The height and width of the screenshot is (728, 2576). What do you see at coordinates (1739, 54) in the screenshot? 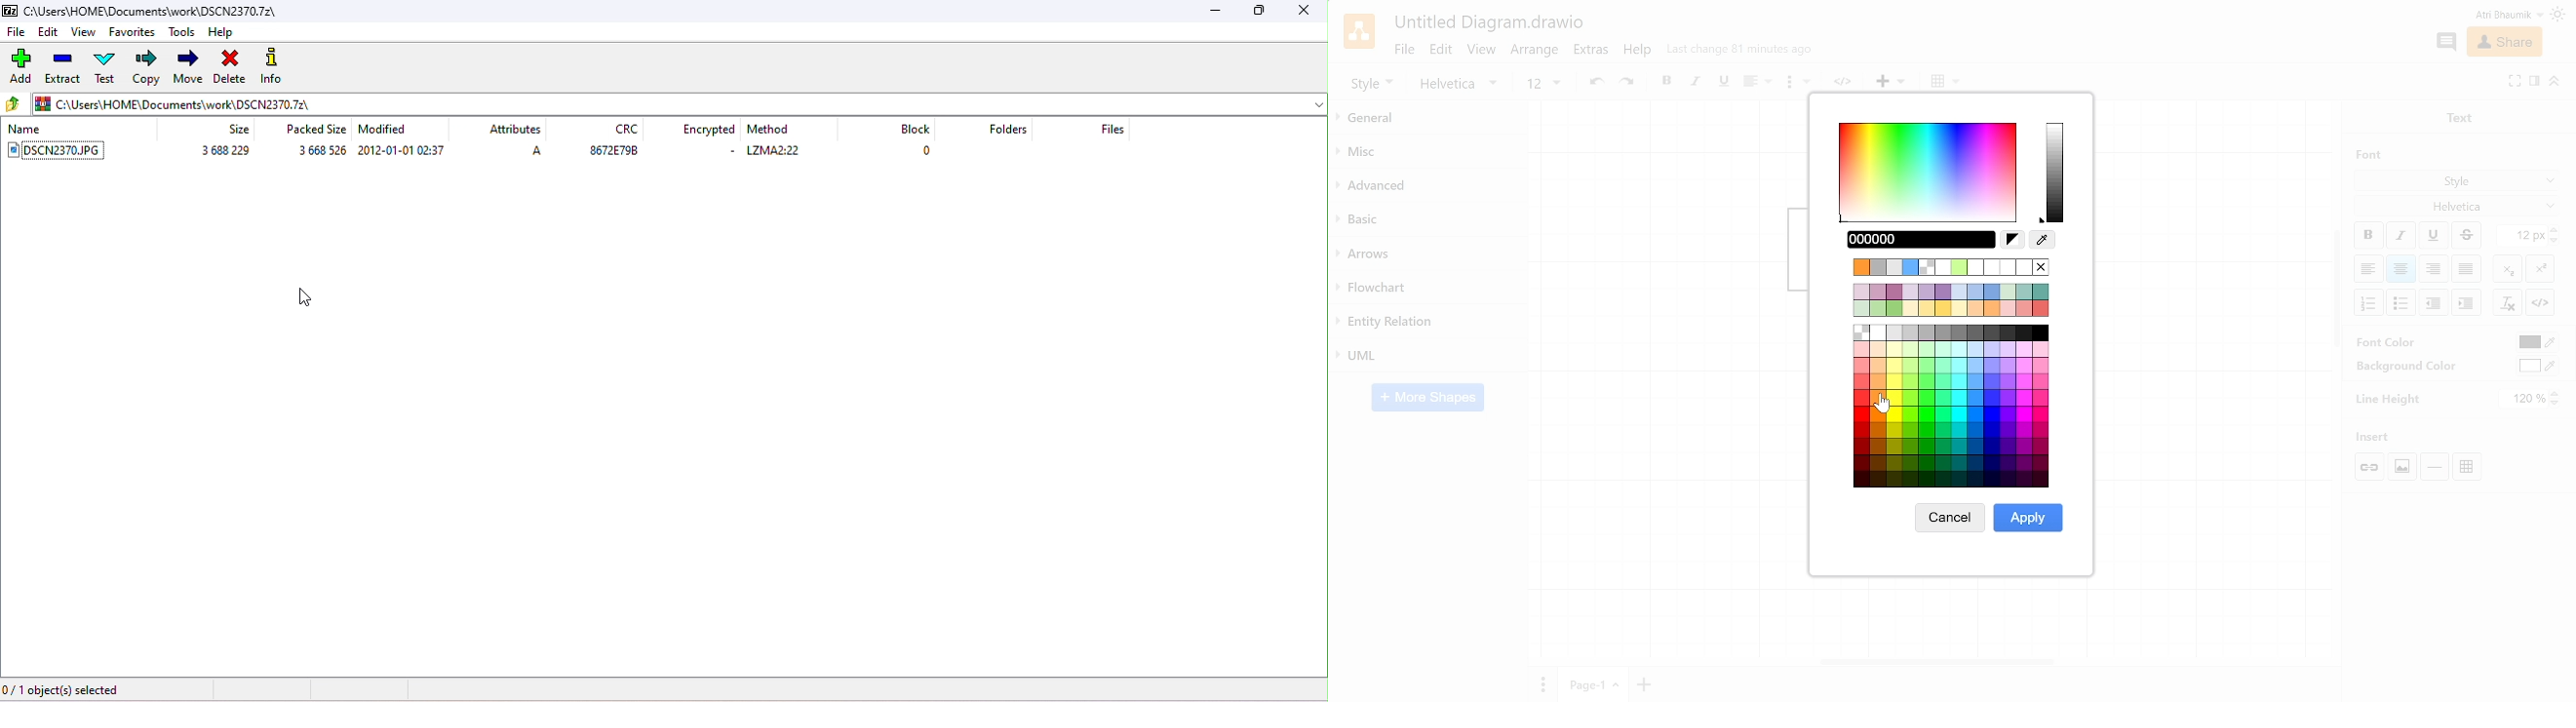
I see `Last change` at bounding box center [1739, 54].